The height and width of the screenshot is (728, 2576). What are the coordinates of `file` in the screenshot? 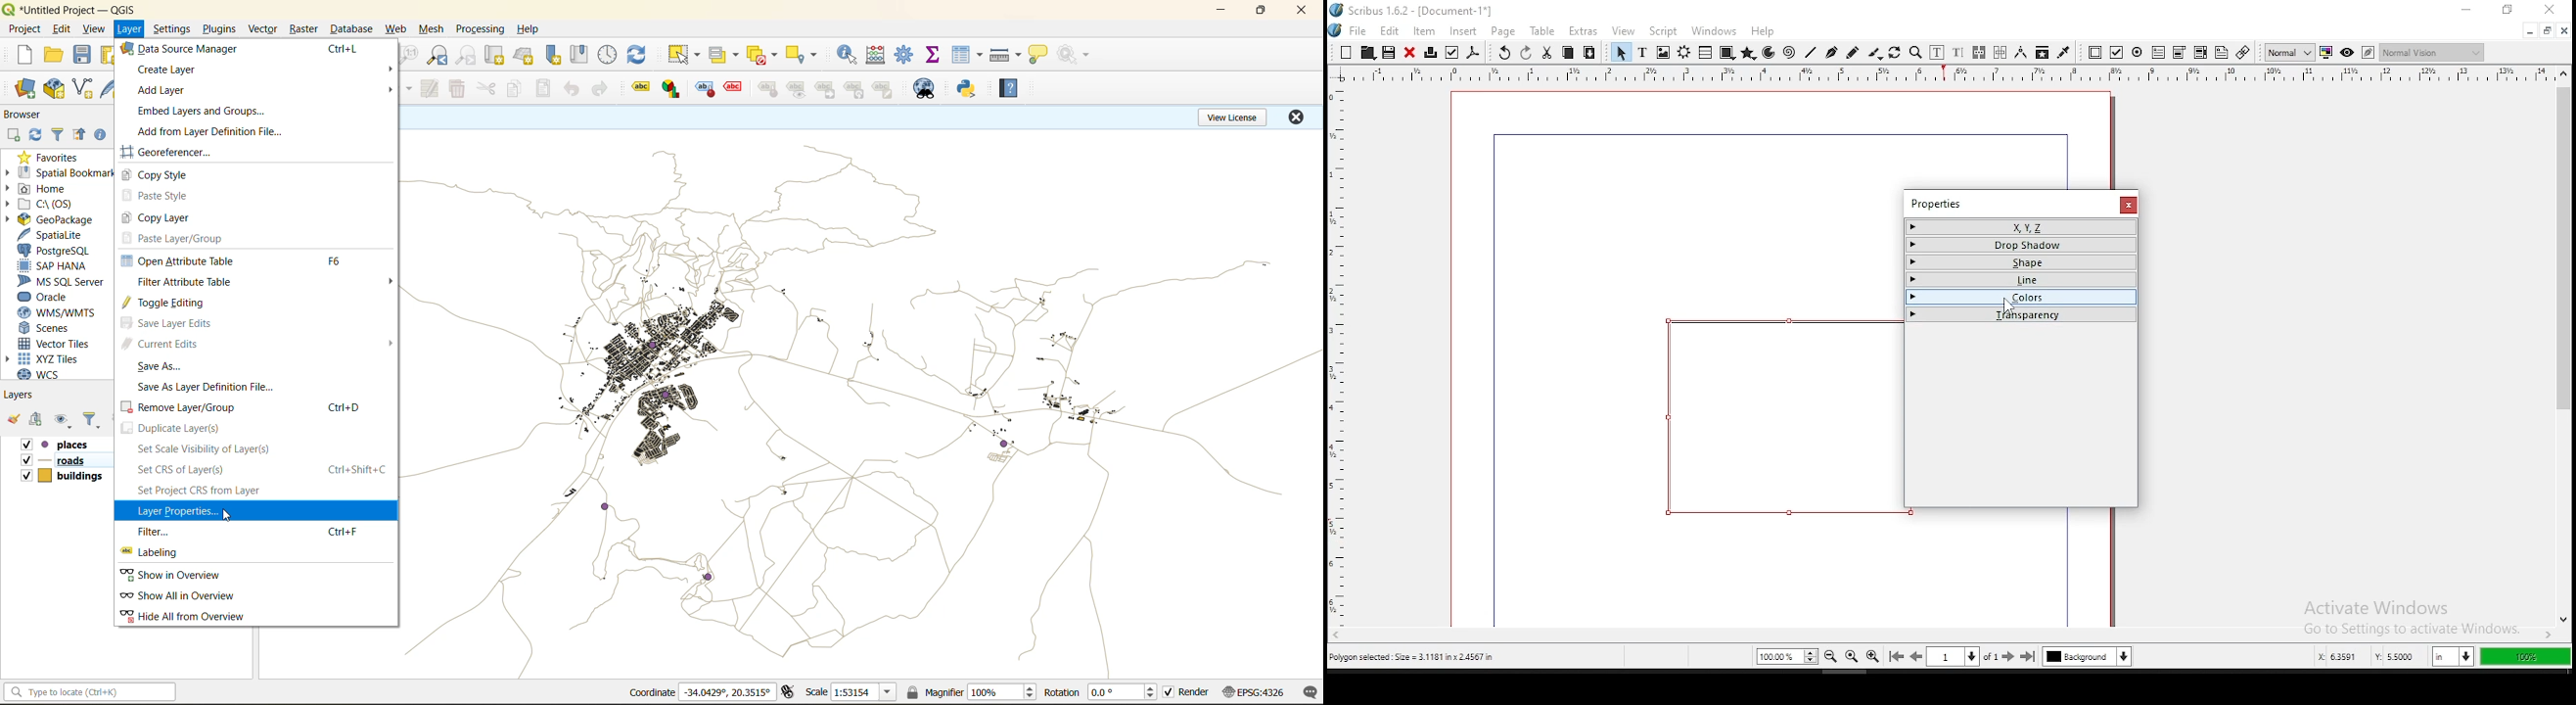 It's located at (1349, 29).